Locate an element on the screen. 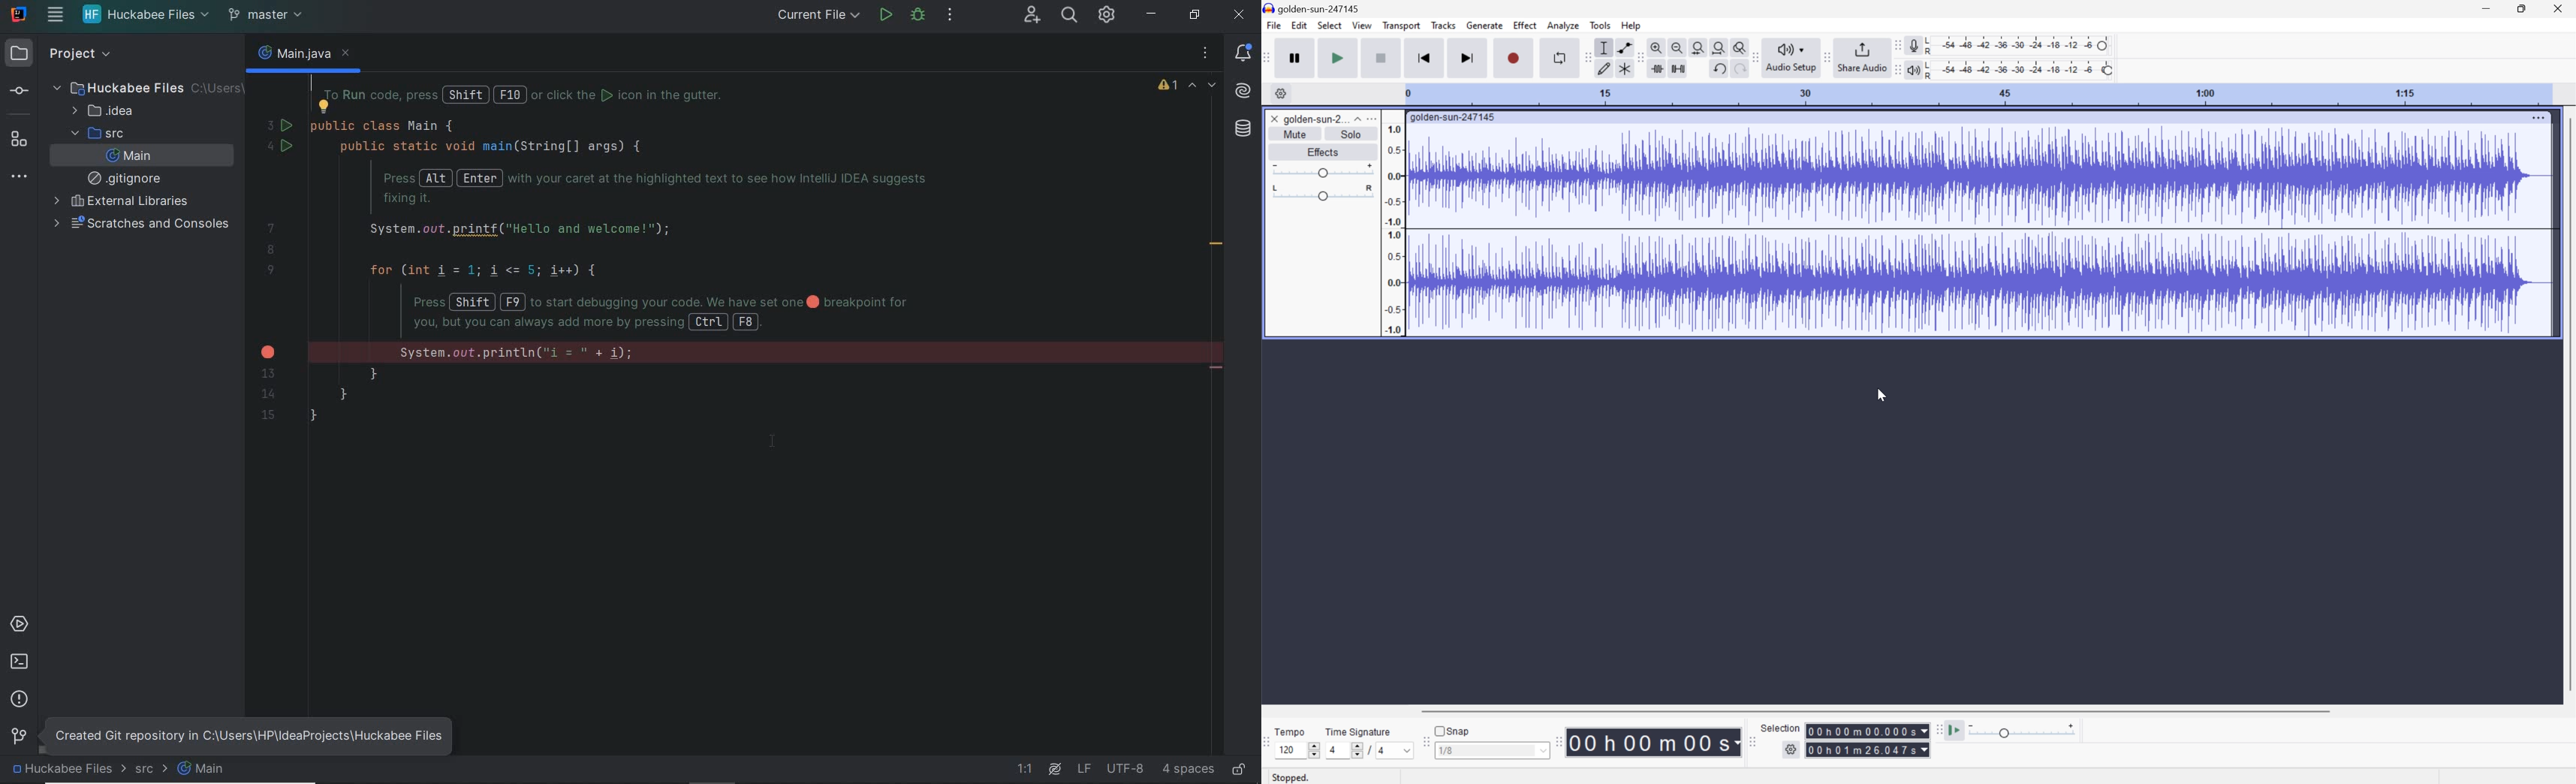 The image size is (2576, 784). Slider is located at coordinates (1315, 751).